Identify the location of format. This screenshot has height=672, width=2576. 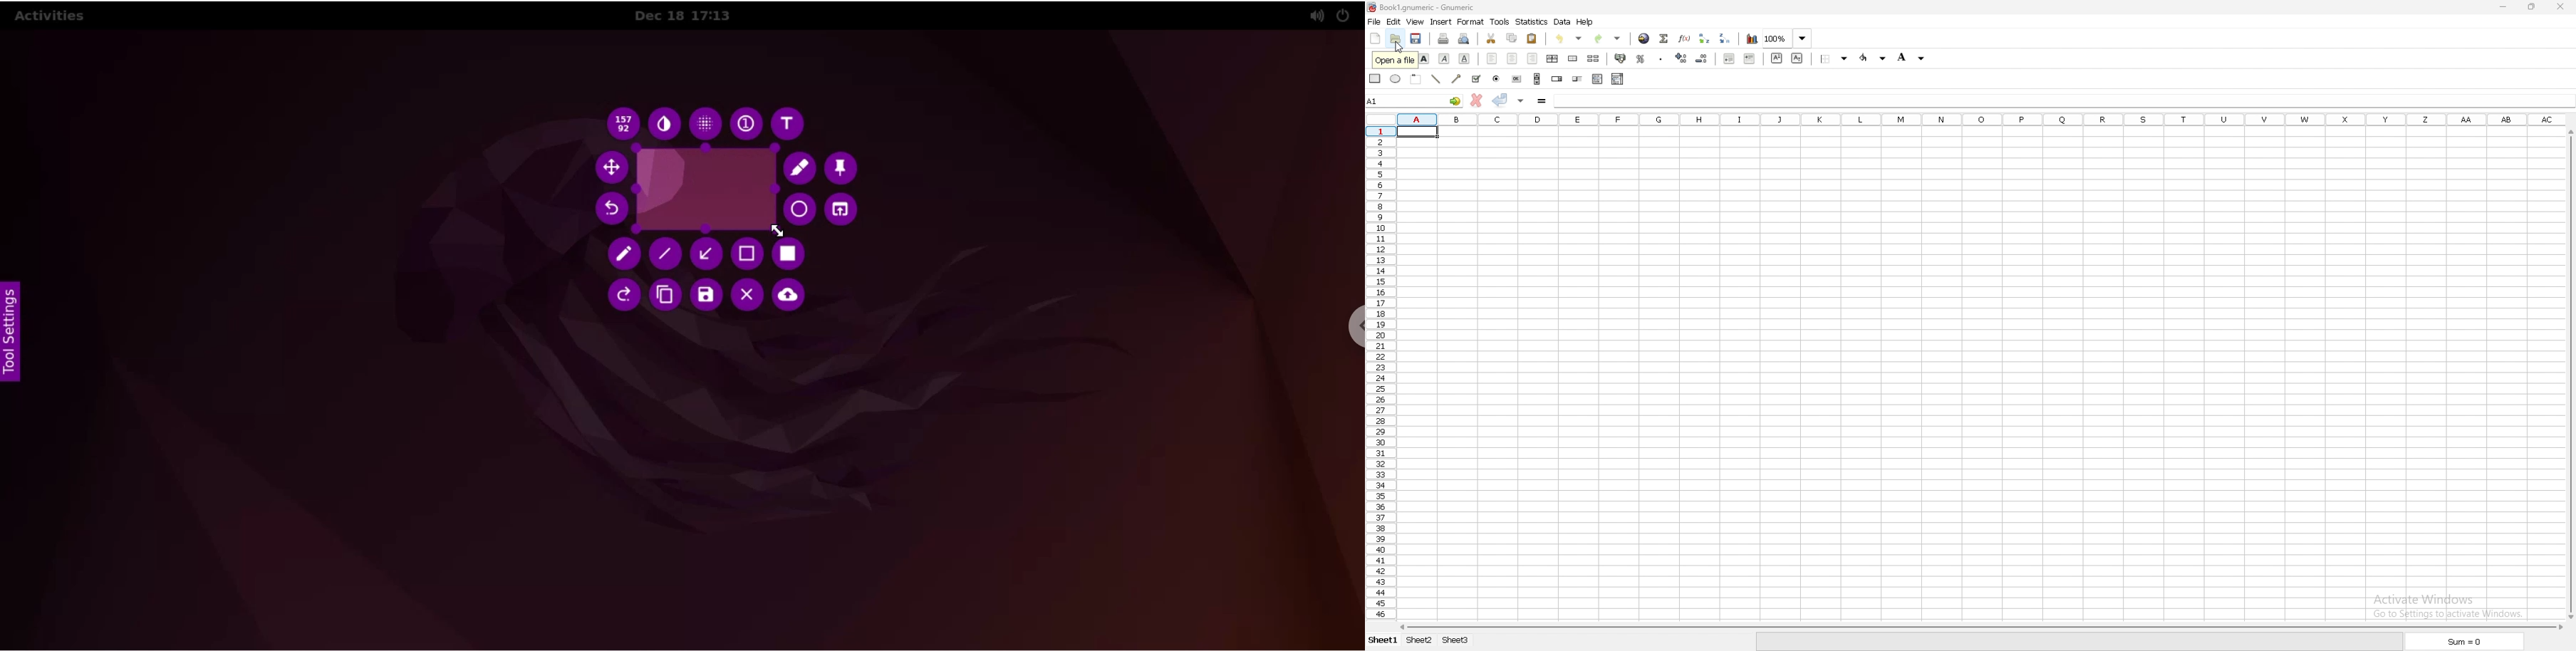
(1472, 21).